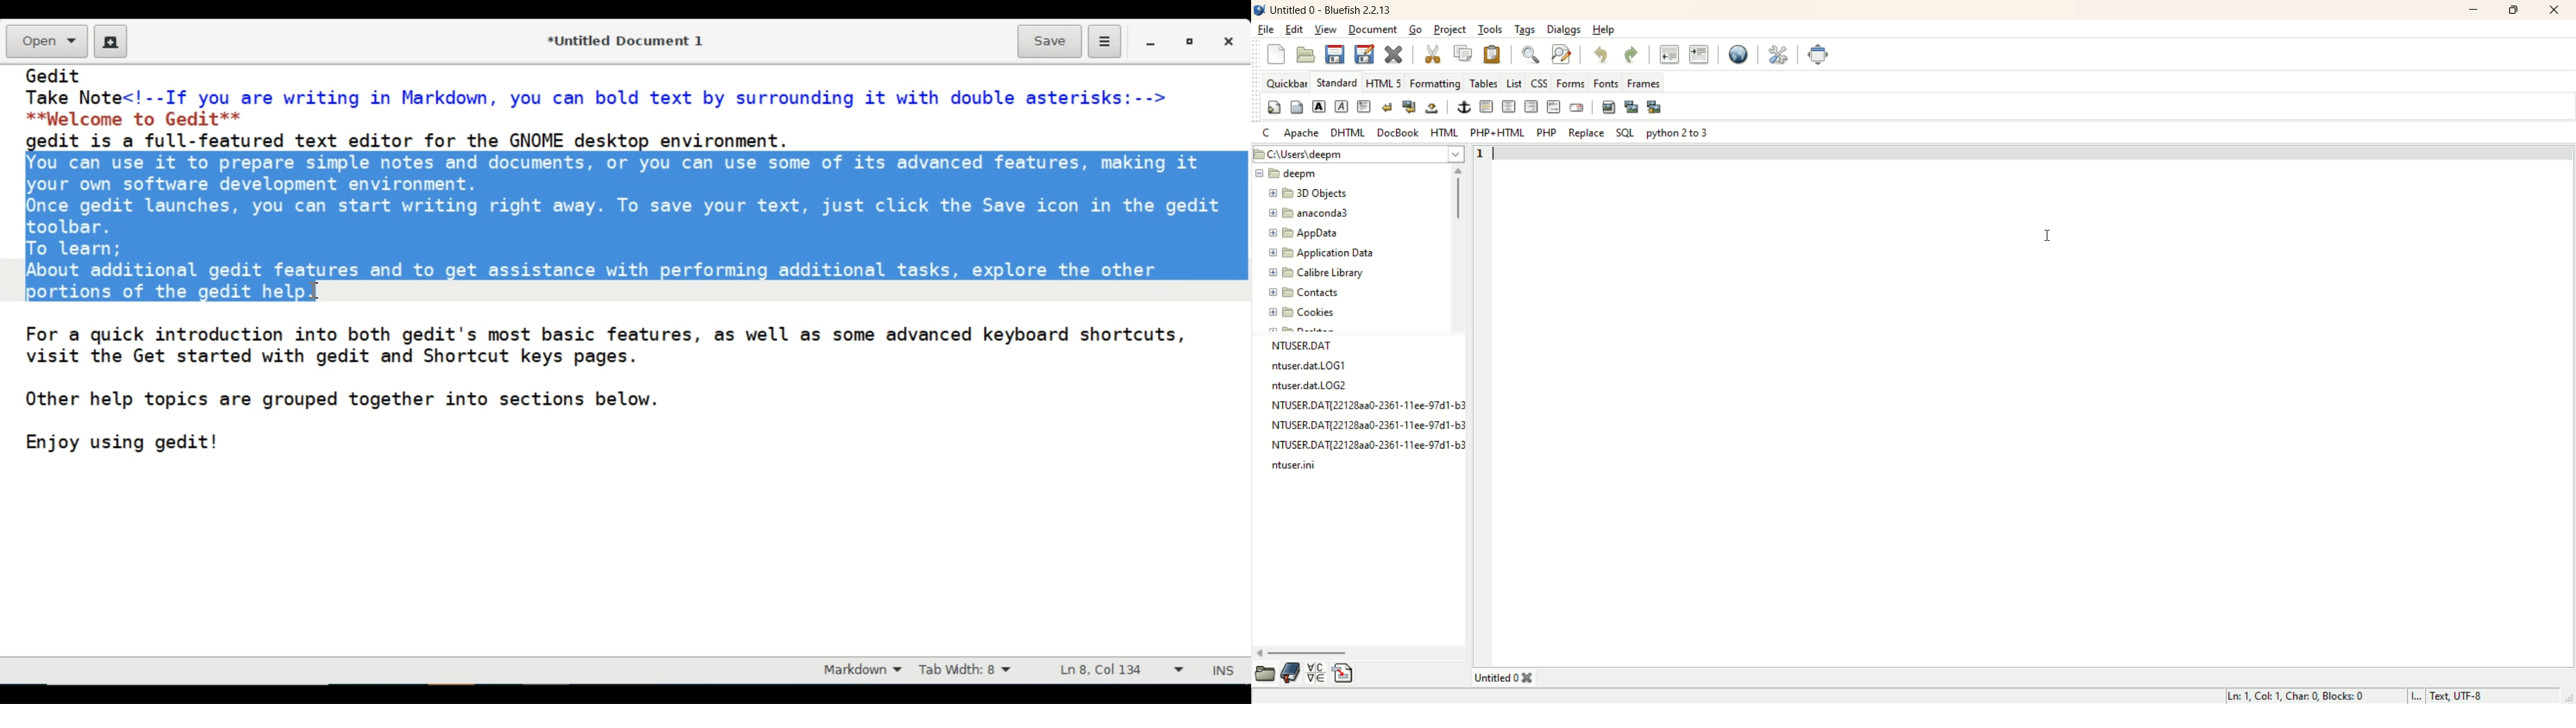 This screenshot has height=728, width=2576. I want to click on new, so click(1277, 55).